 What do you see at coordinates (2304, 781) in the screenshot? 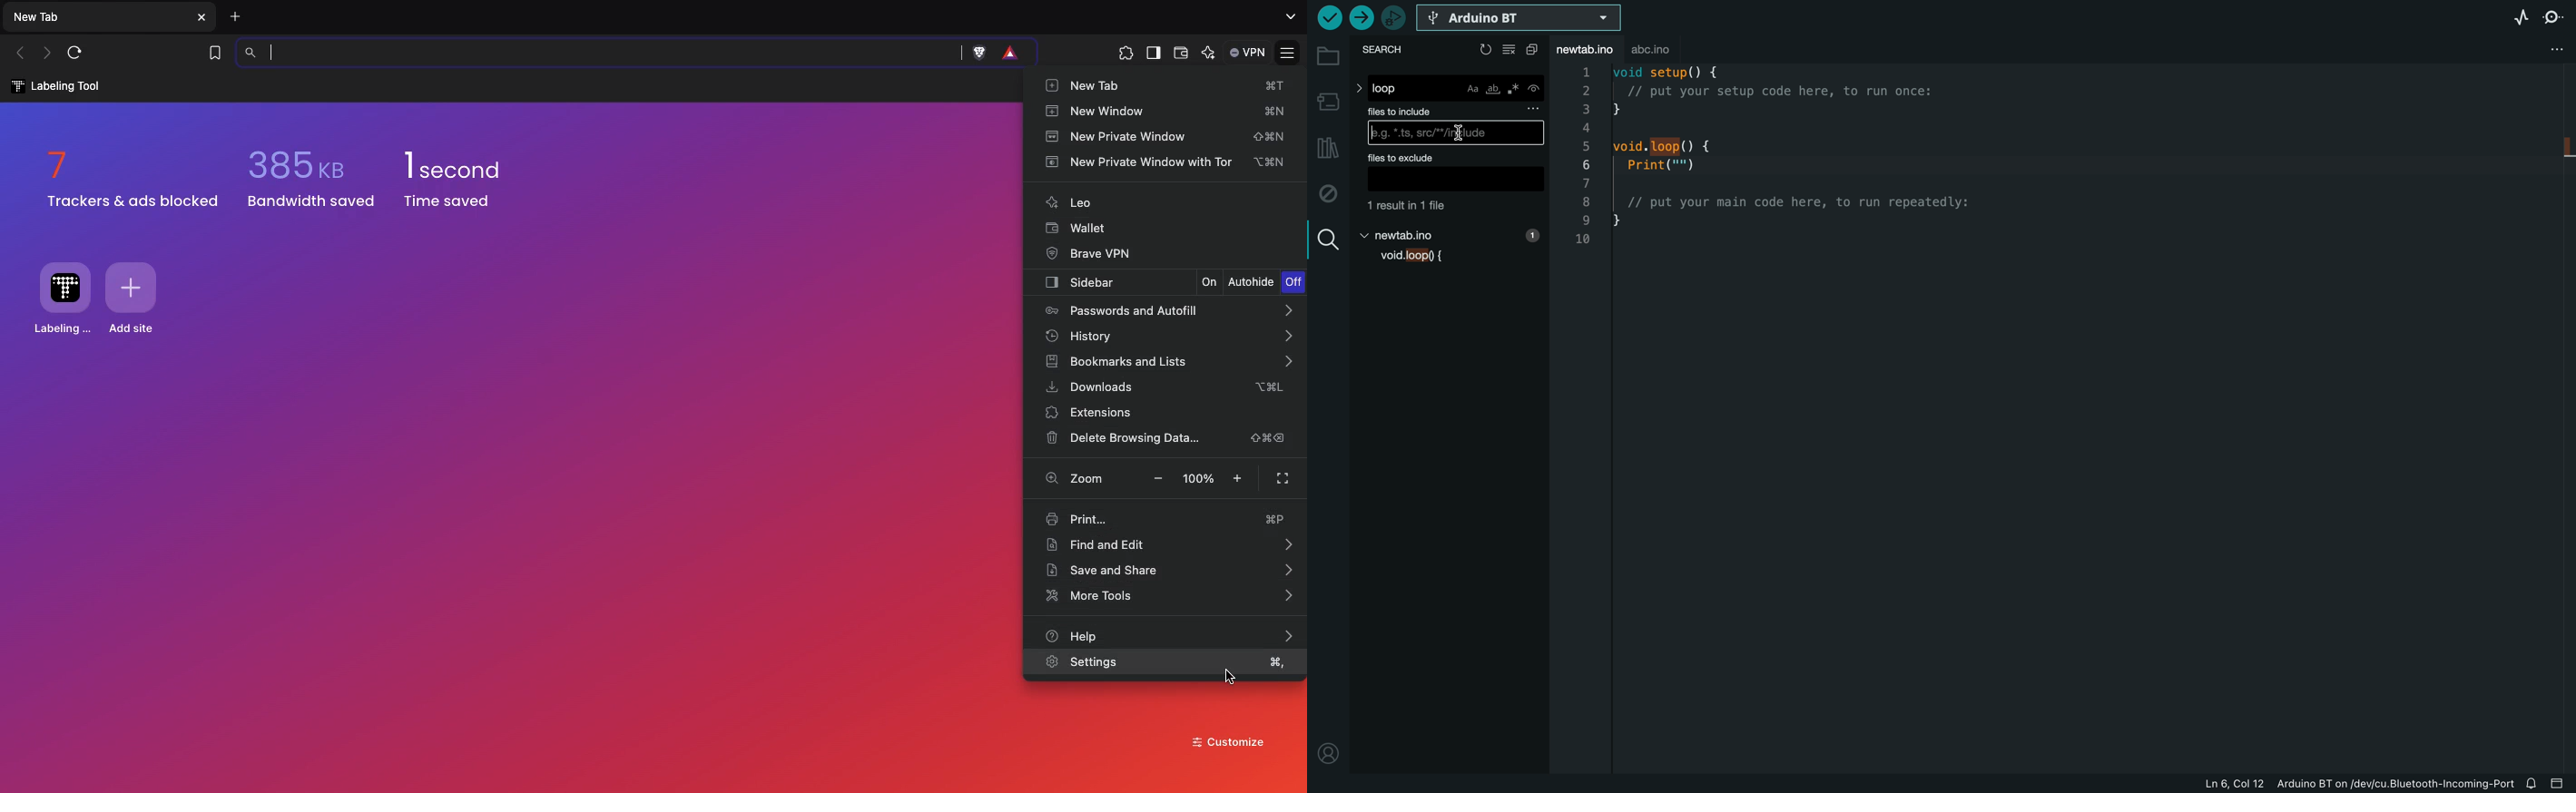
I see `file information` at bounding box center [2304, 781].